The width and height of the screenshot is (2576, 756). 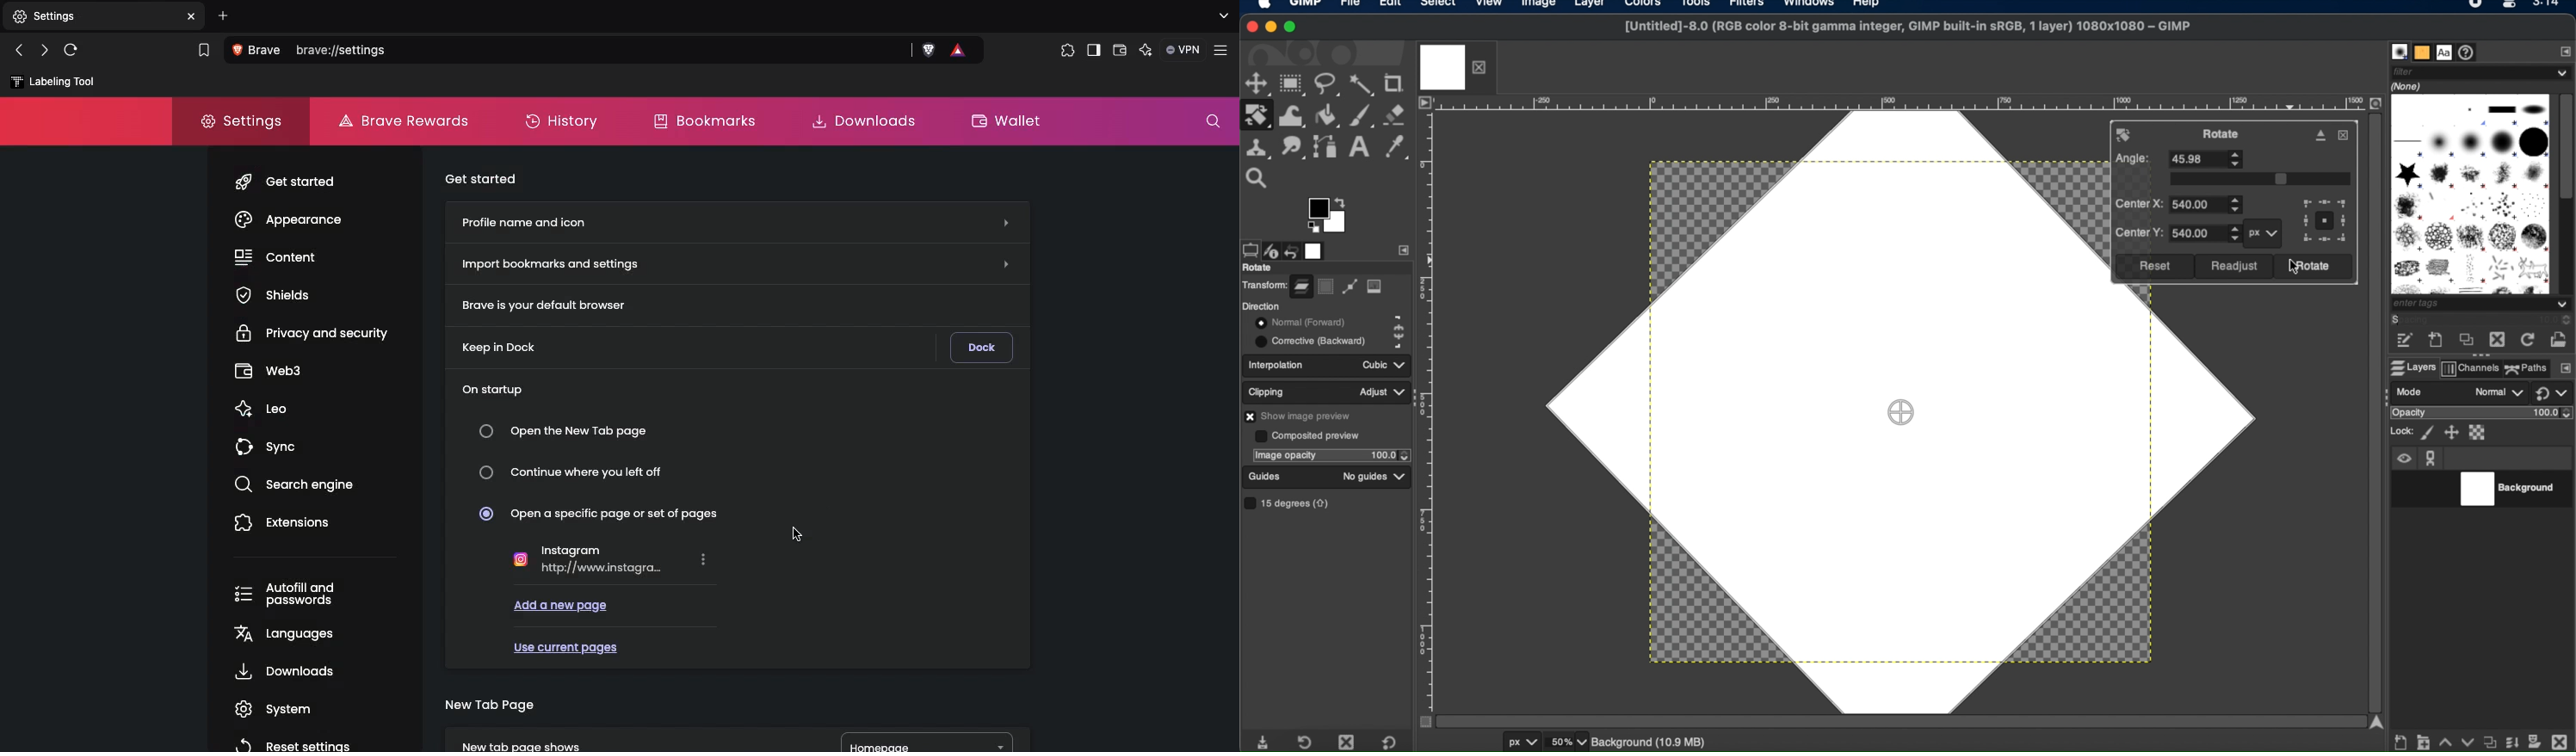 I want to click on duplicate this brush, so click(x=2465, y=341).